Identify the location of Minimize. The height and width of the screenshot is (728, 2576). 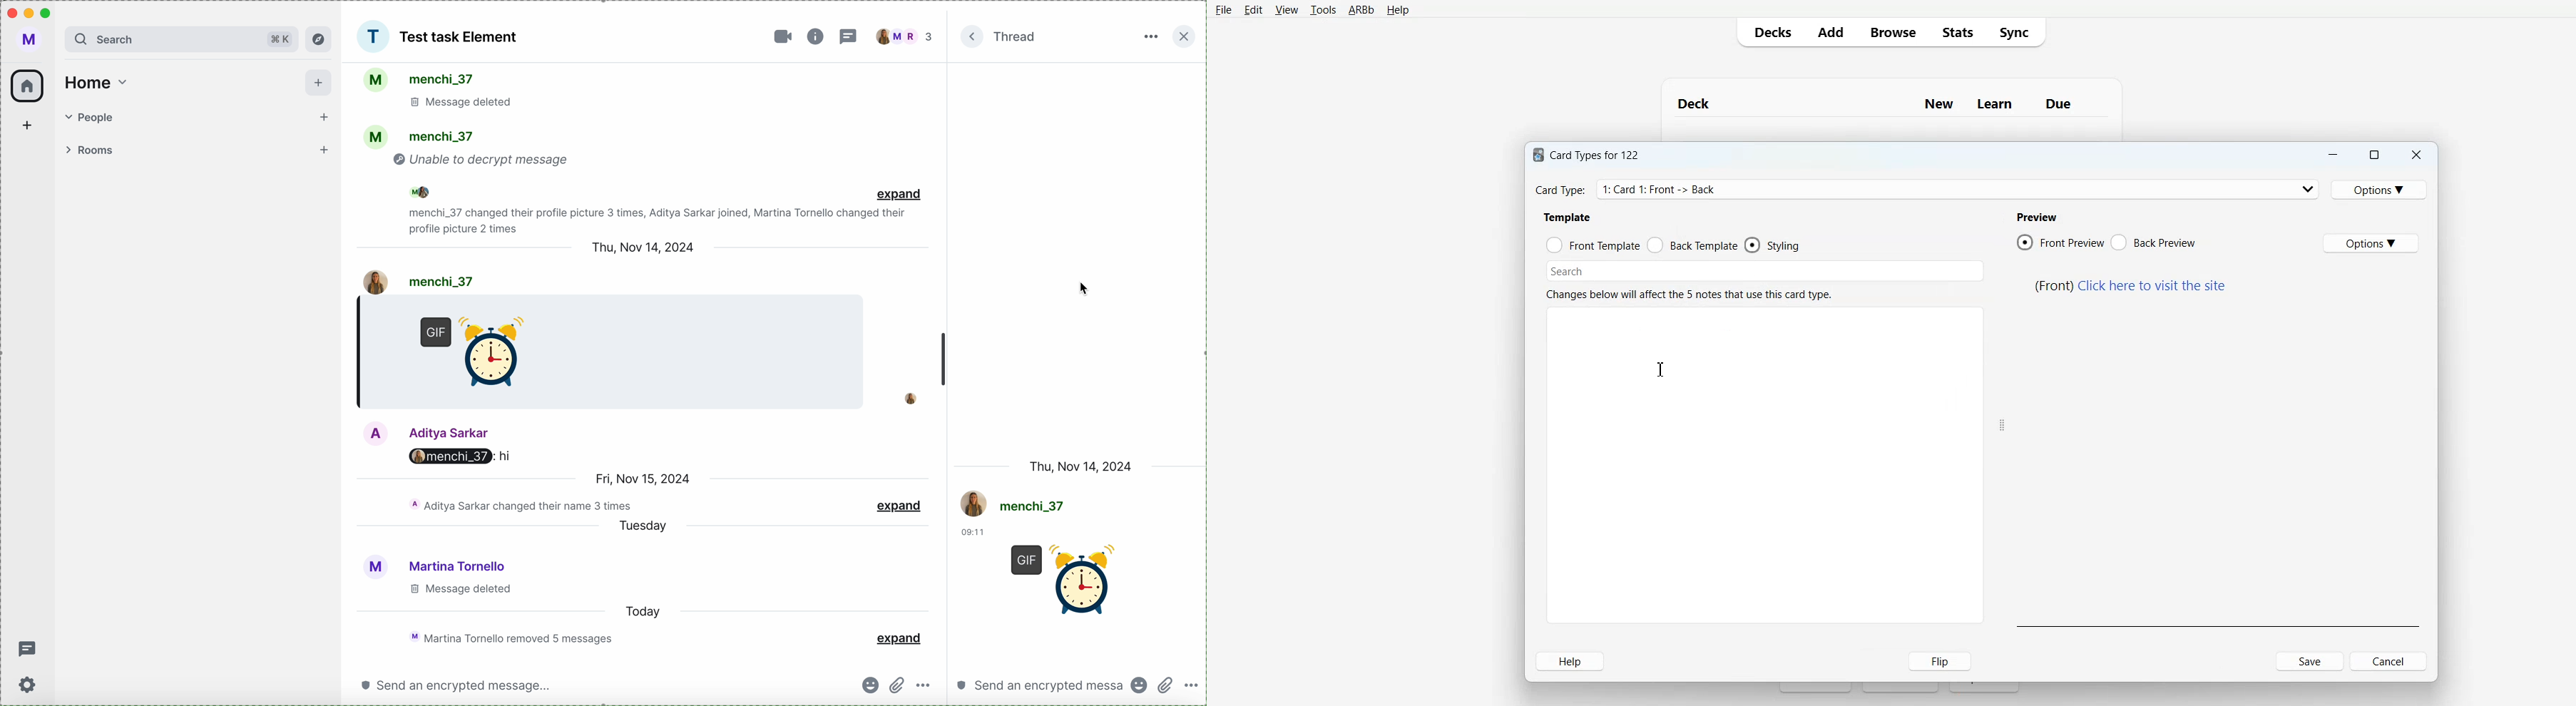
(2333, 153).